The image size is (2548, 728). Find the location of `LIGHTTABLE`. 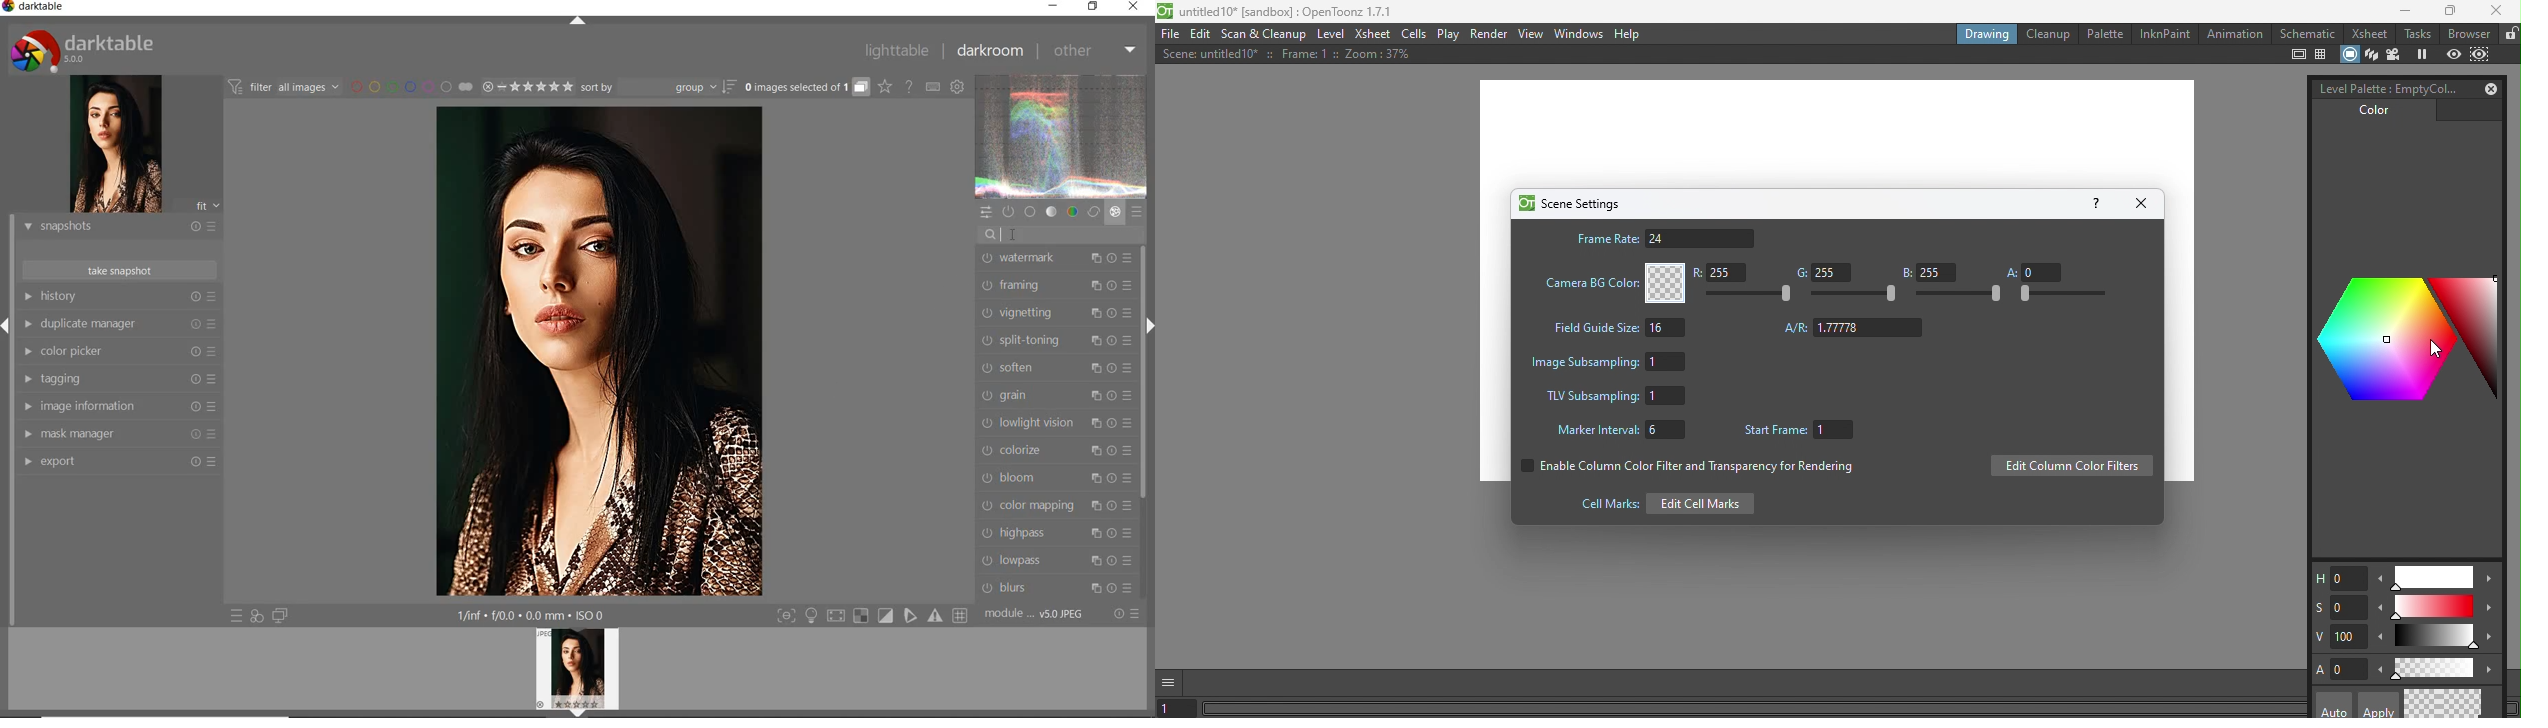

LIGHTTABLE is located at coordinates (895, 52).